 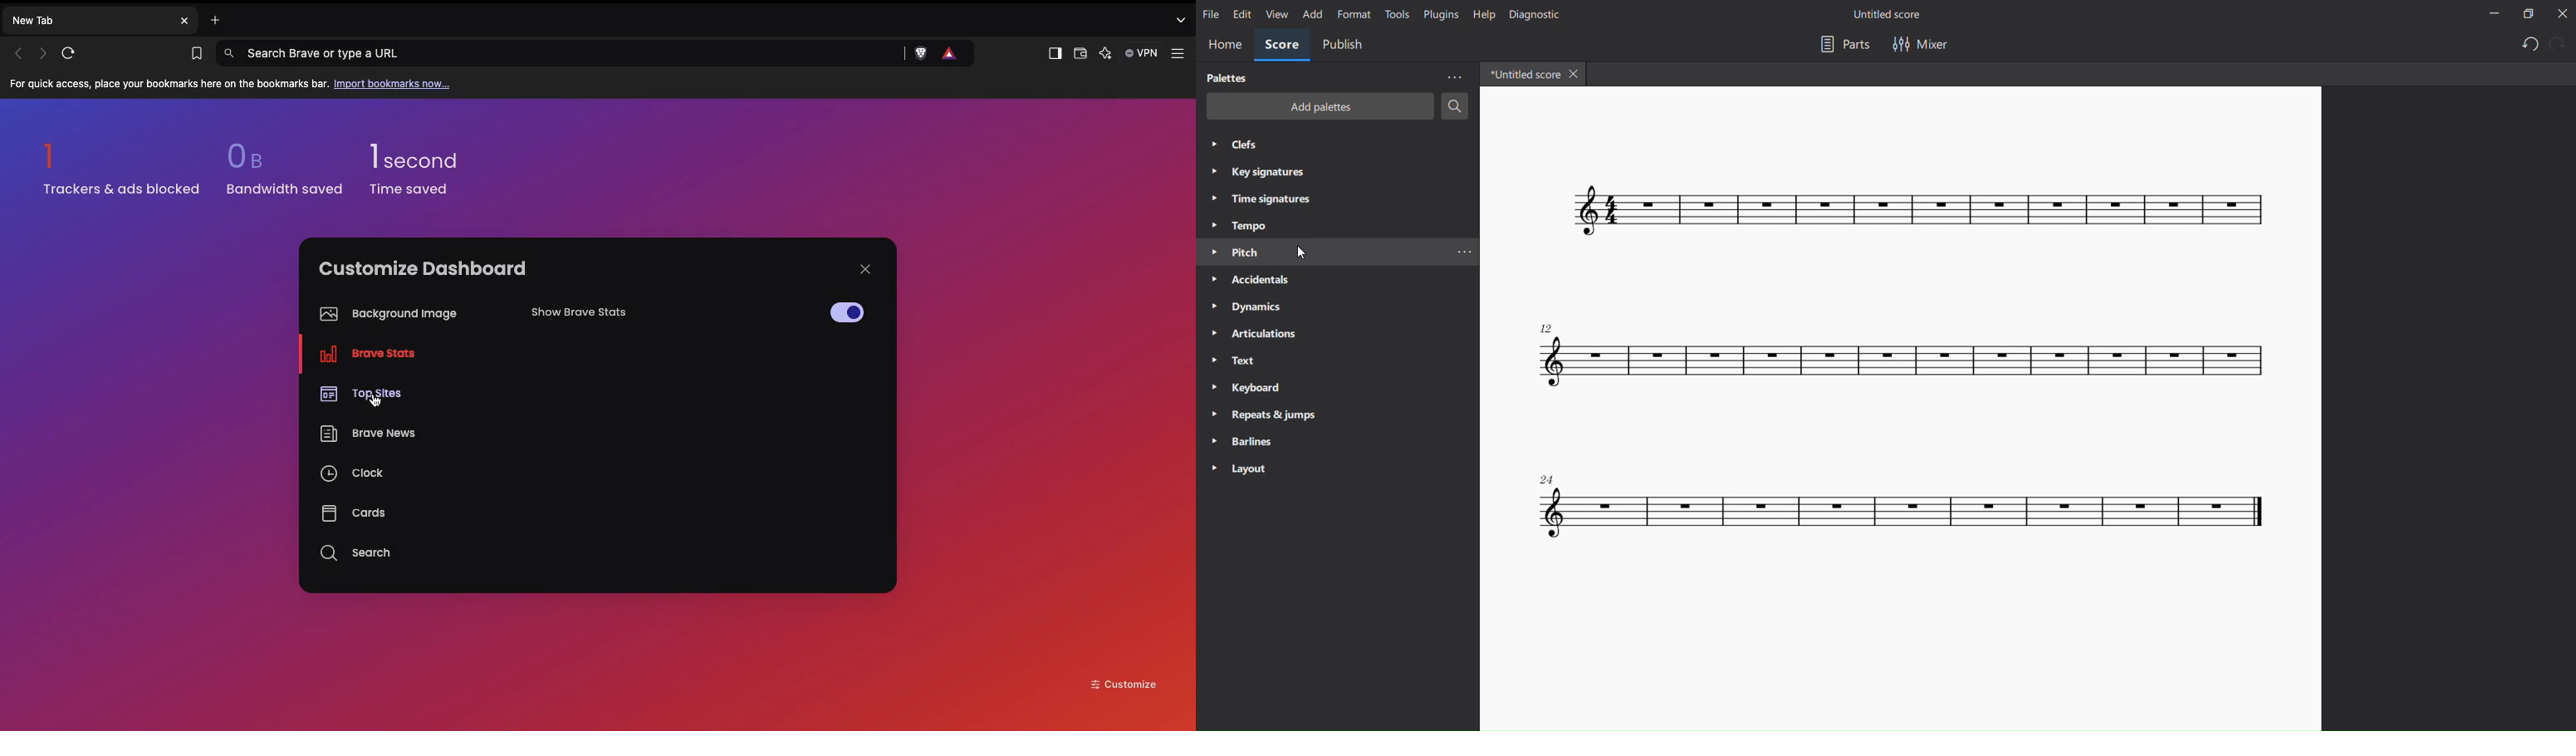 I want to click on keyboard, so click(x=1250, y=389).